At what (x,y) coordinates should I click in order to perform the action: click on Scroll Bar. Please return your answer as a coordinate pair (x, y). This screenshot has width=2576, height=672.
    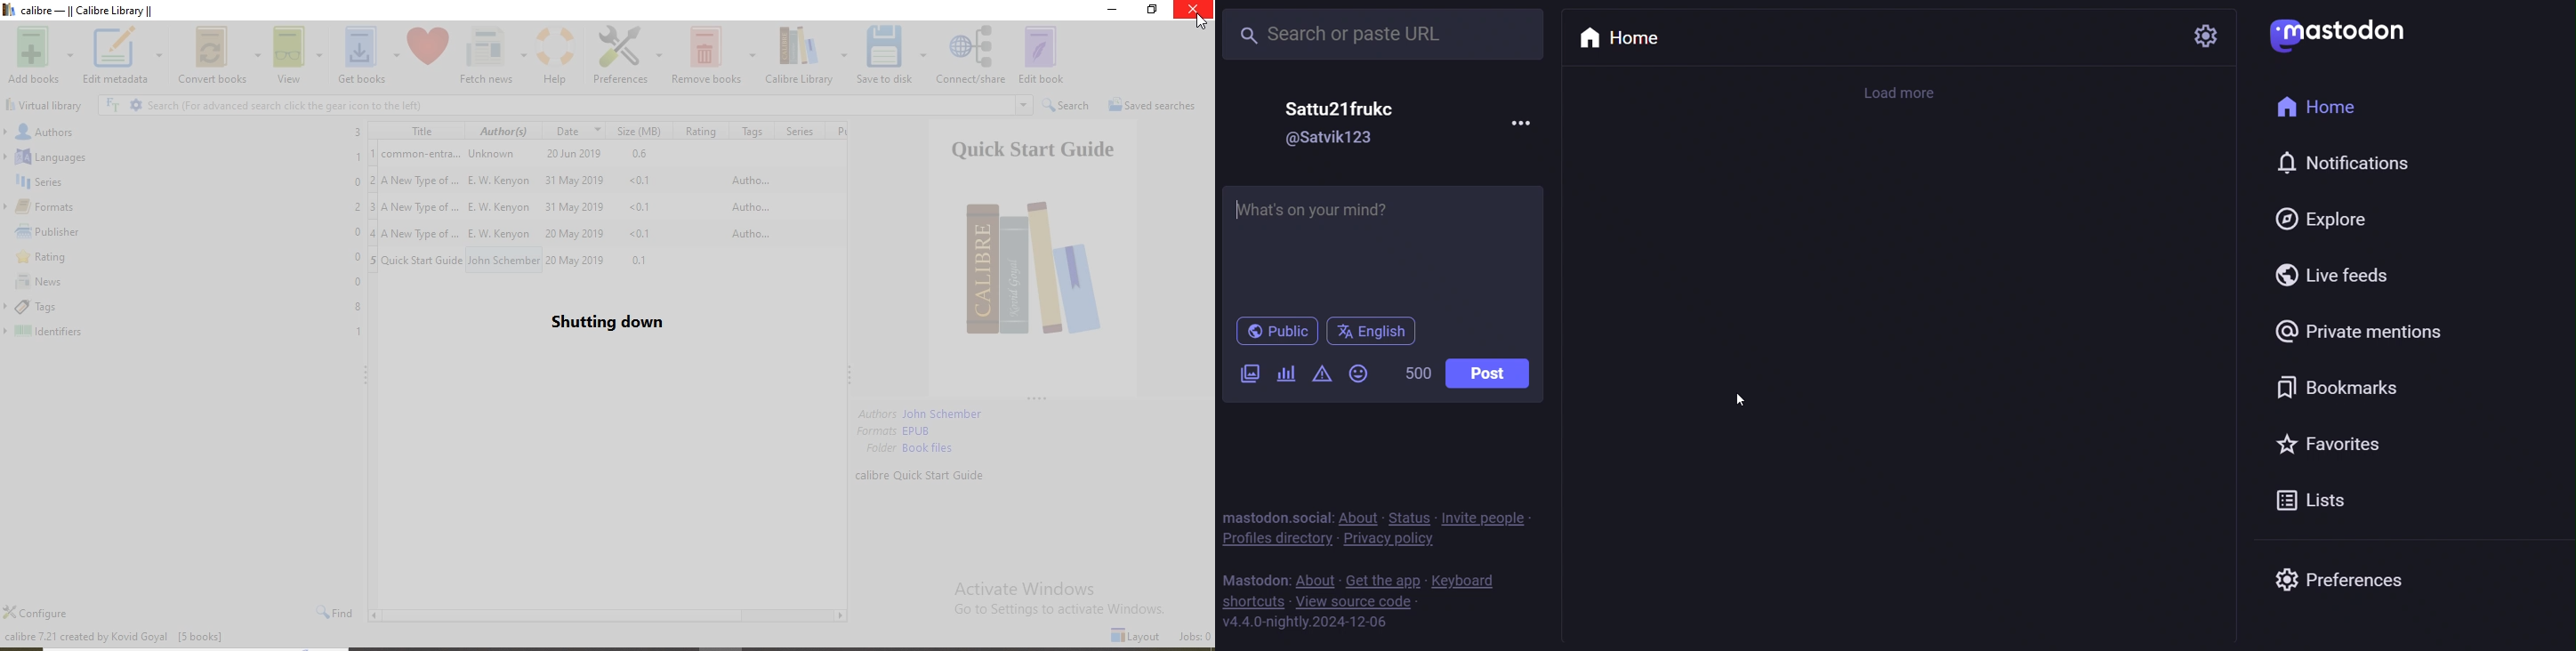
    Looking at the image, I should click on (608, 615).